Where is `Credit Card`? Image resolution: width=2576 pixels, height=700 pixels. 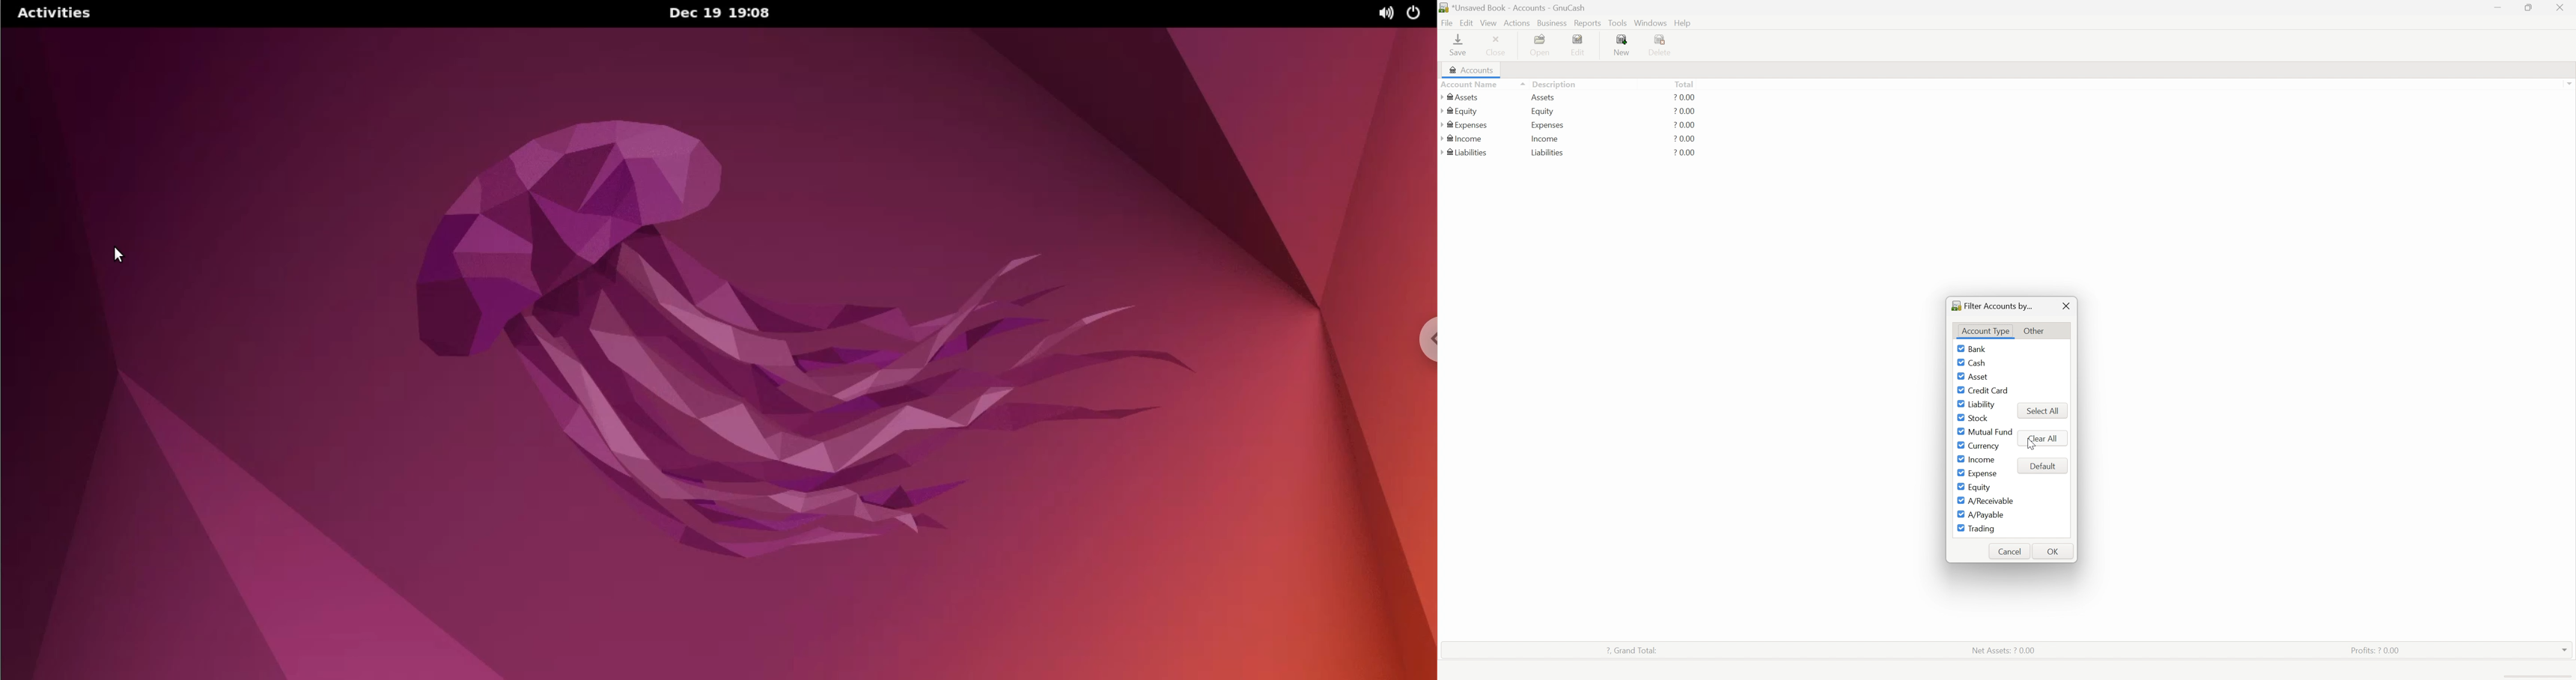
Credit Card is located at coordinates (1993, 392).